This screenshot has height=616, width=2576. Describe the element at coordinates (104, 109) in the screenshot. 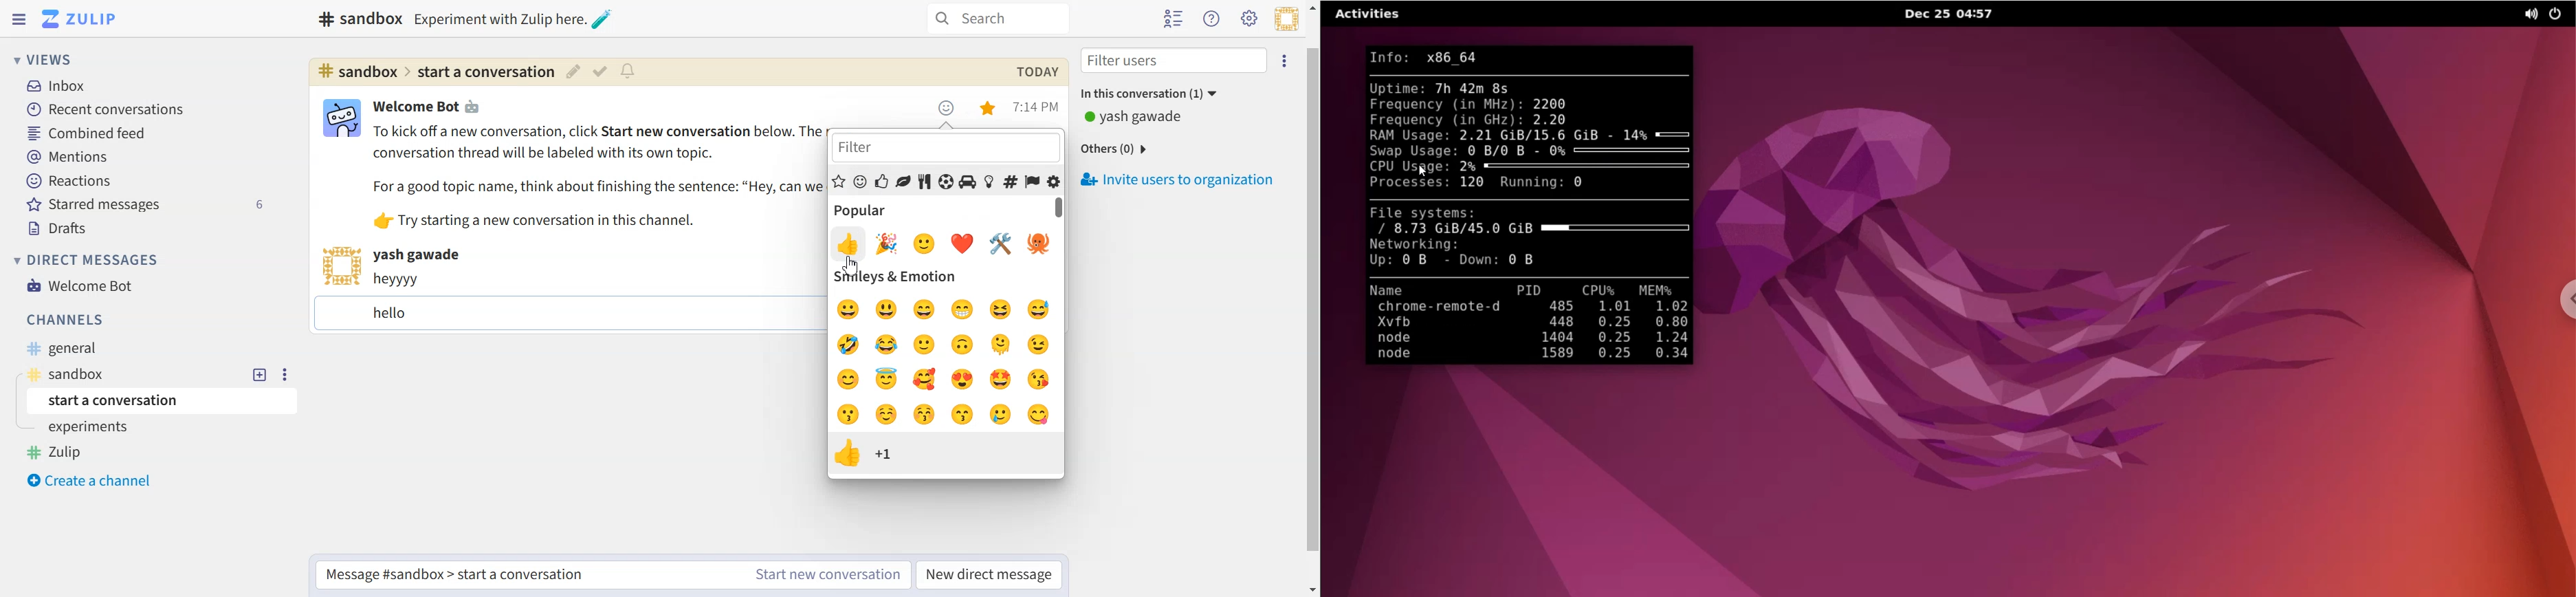

I see `Recent conversation` at that location.